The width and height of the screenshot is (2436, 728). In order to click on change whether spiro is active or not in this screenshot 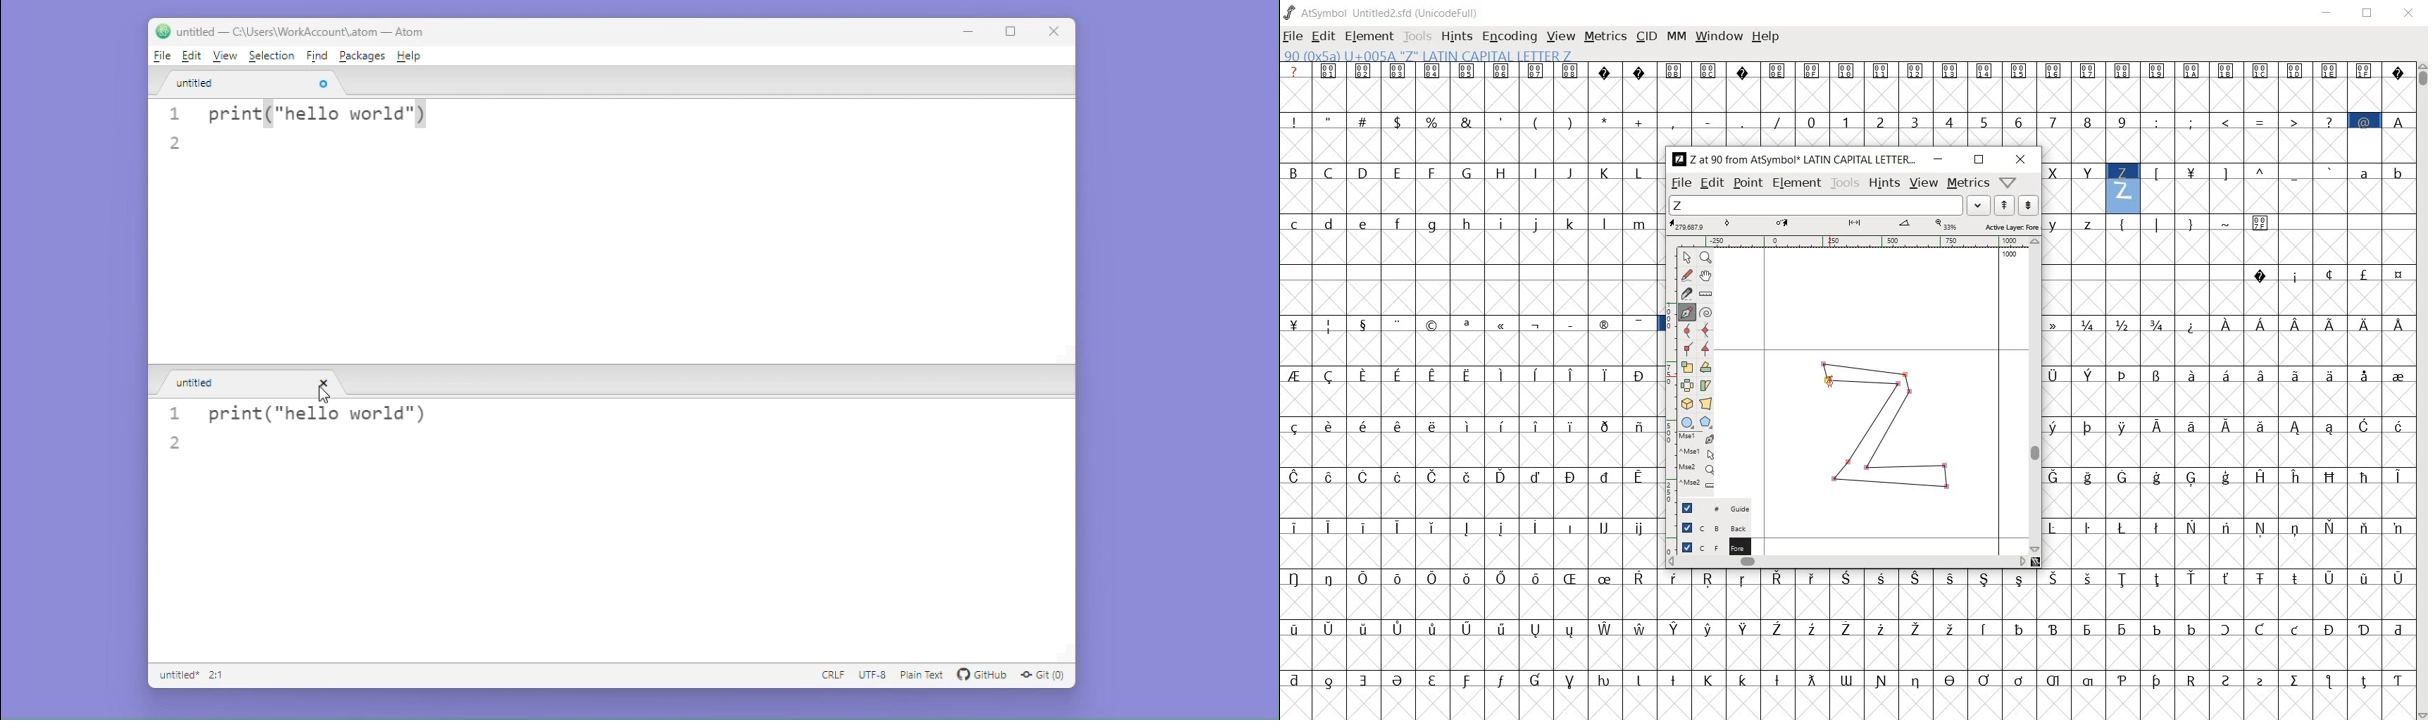, I will do `click(1706, 311)`.